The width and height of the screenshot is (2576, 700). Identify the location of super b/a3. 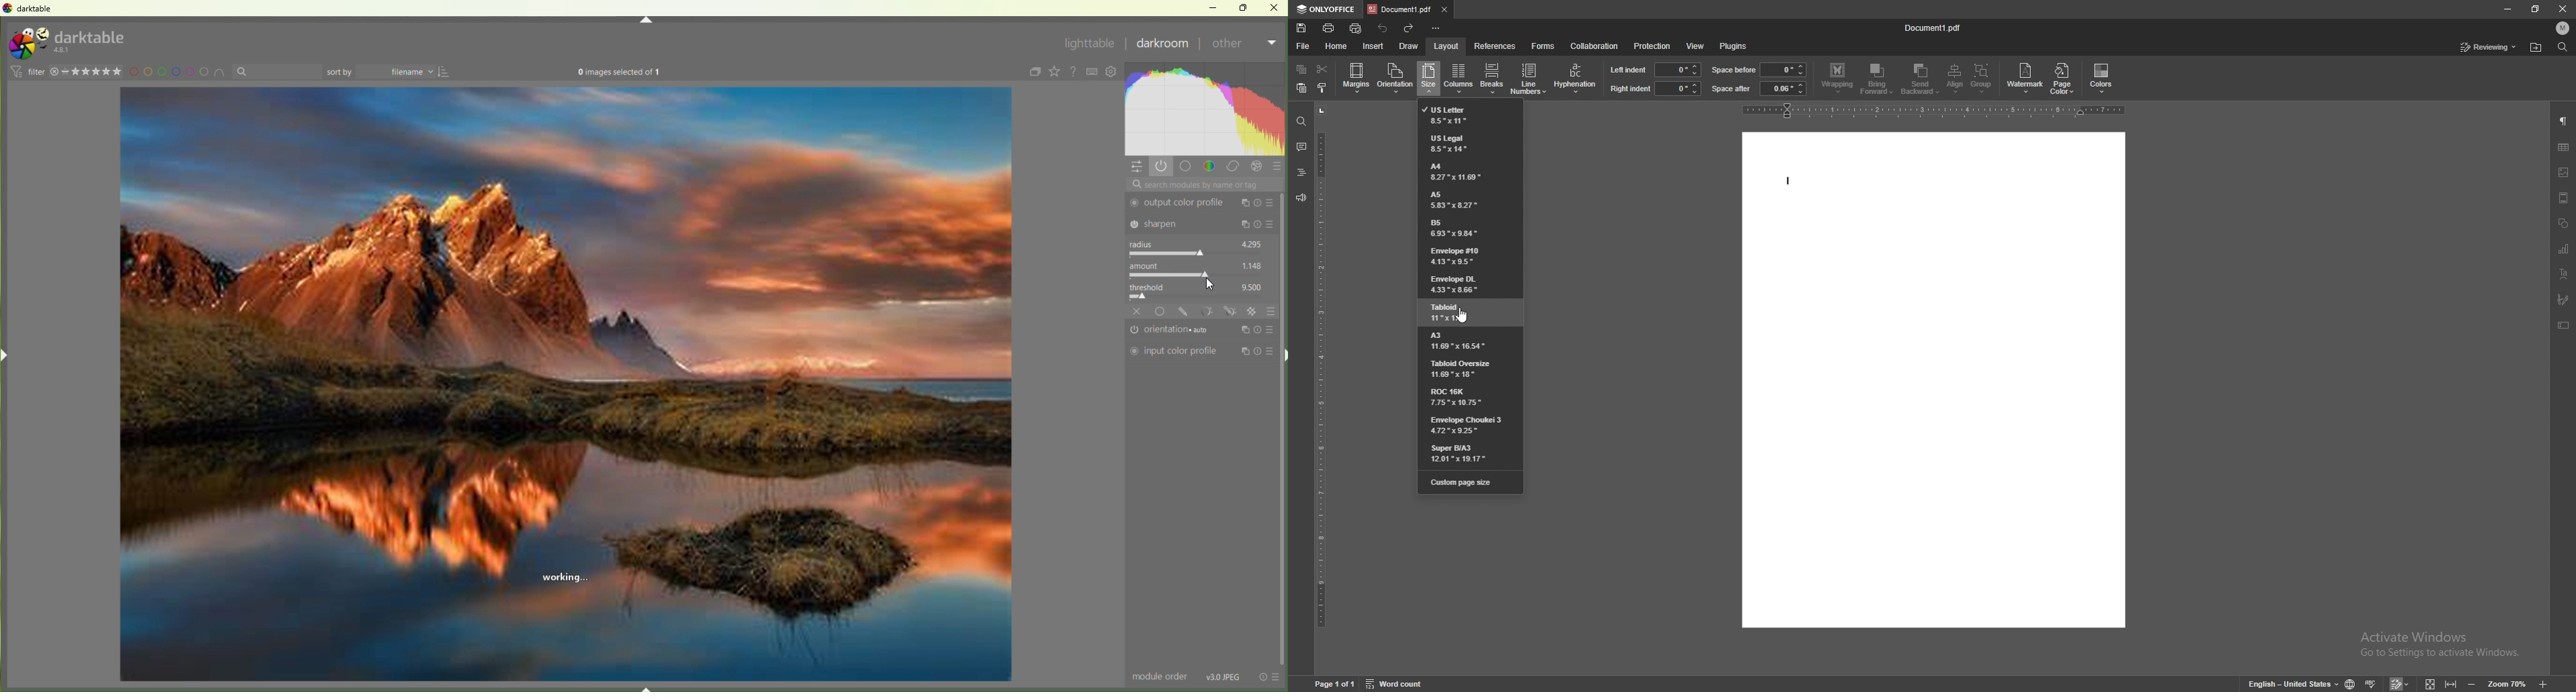
(1473, 452).